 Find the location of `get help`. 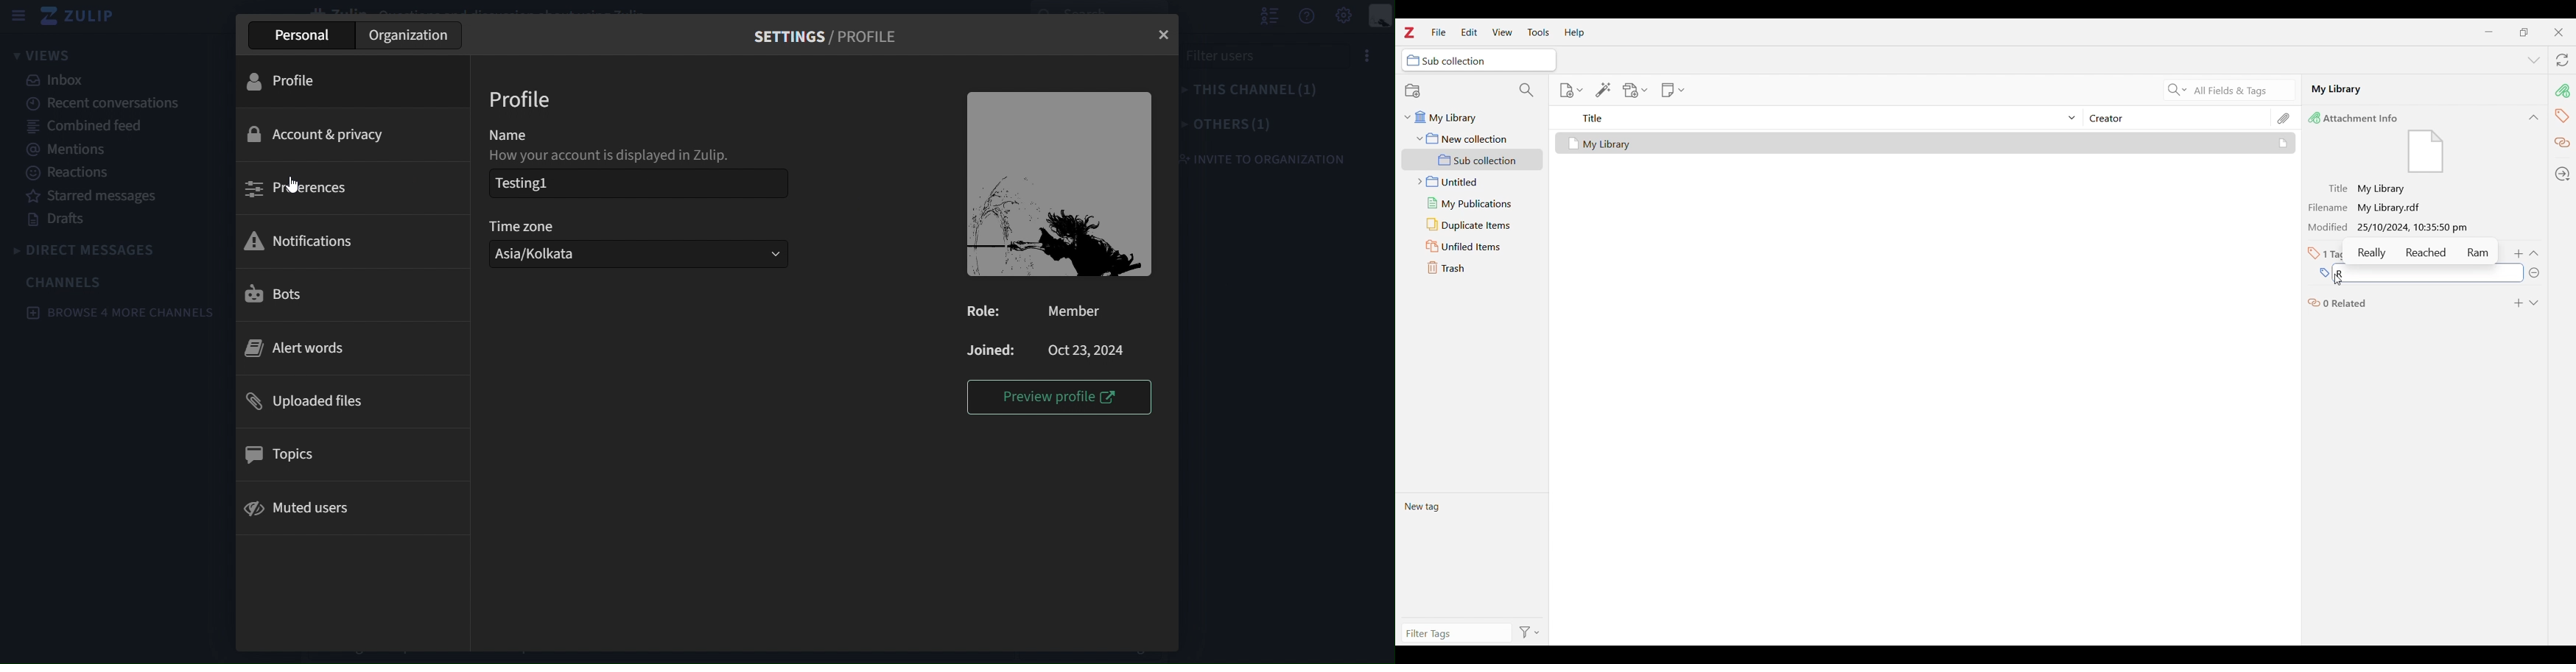

get help is located at coordinates (1308, 17).